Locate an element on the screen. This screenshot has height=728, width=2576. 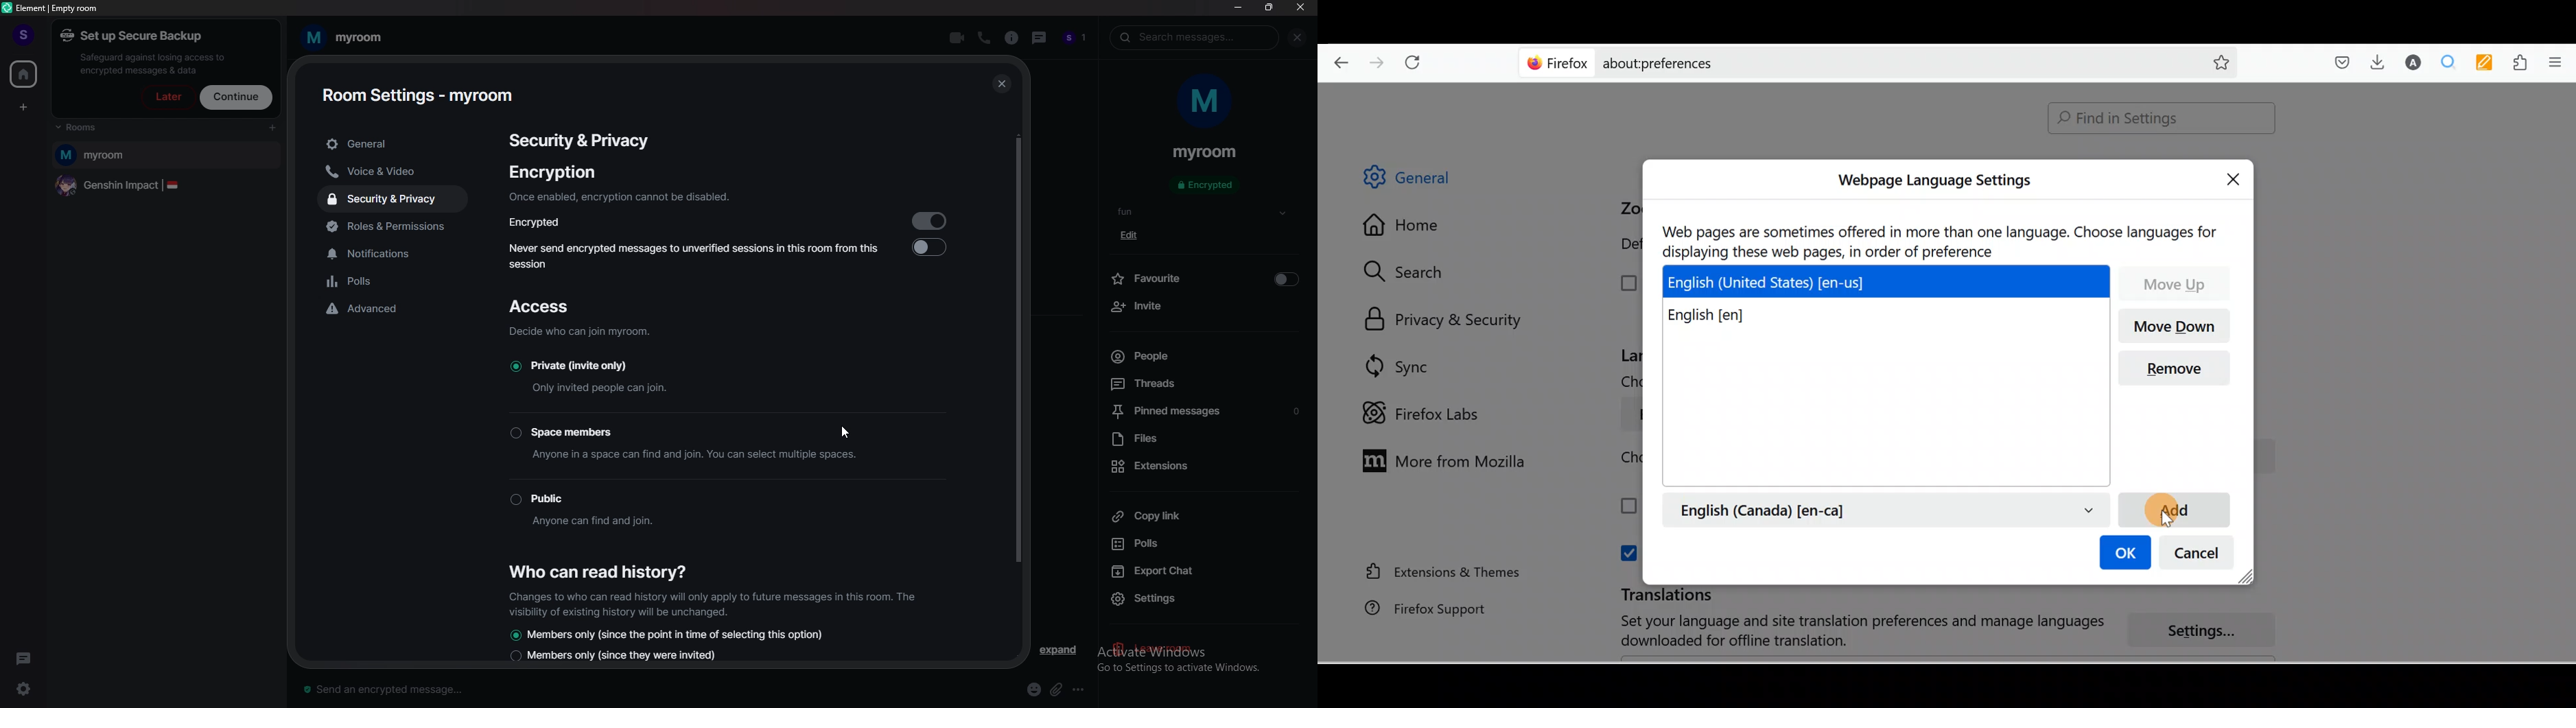
home is located at coordinates (24, 74).